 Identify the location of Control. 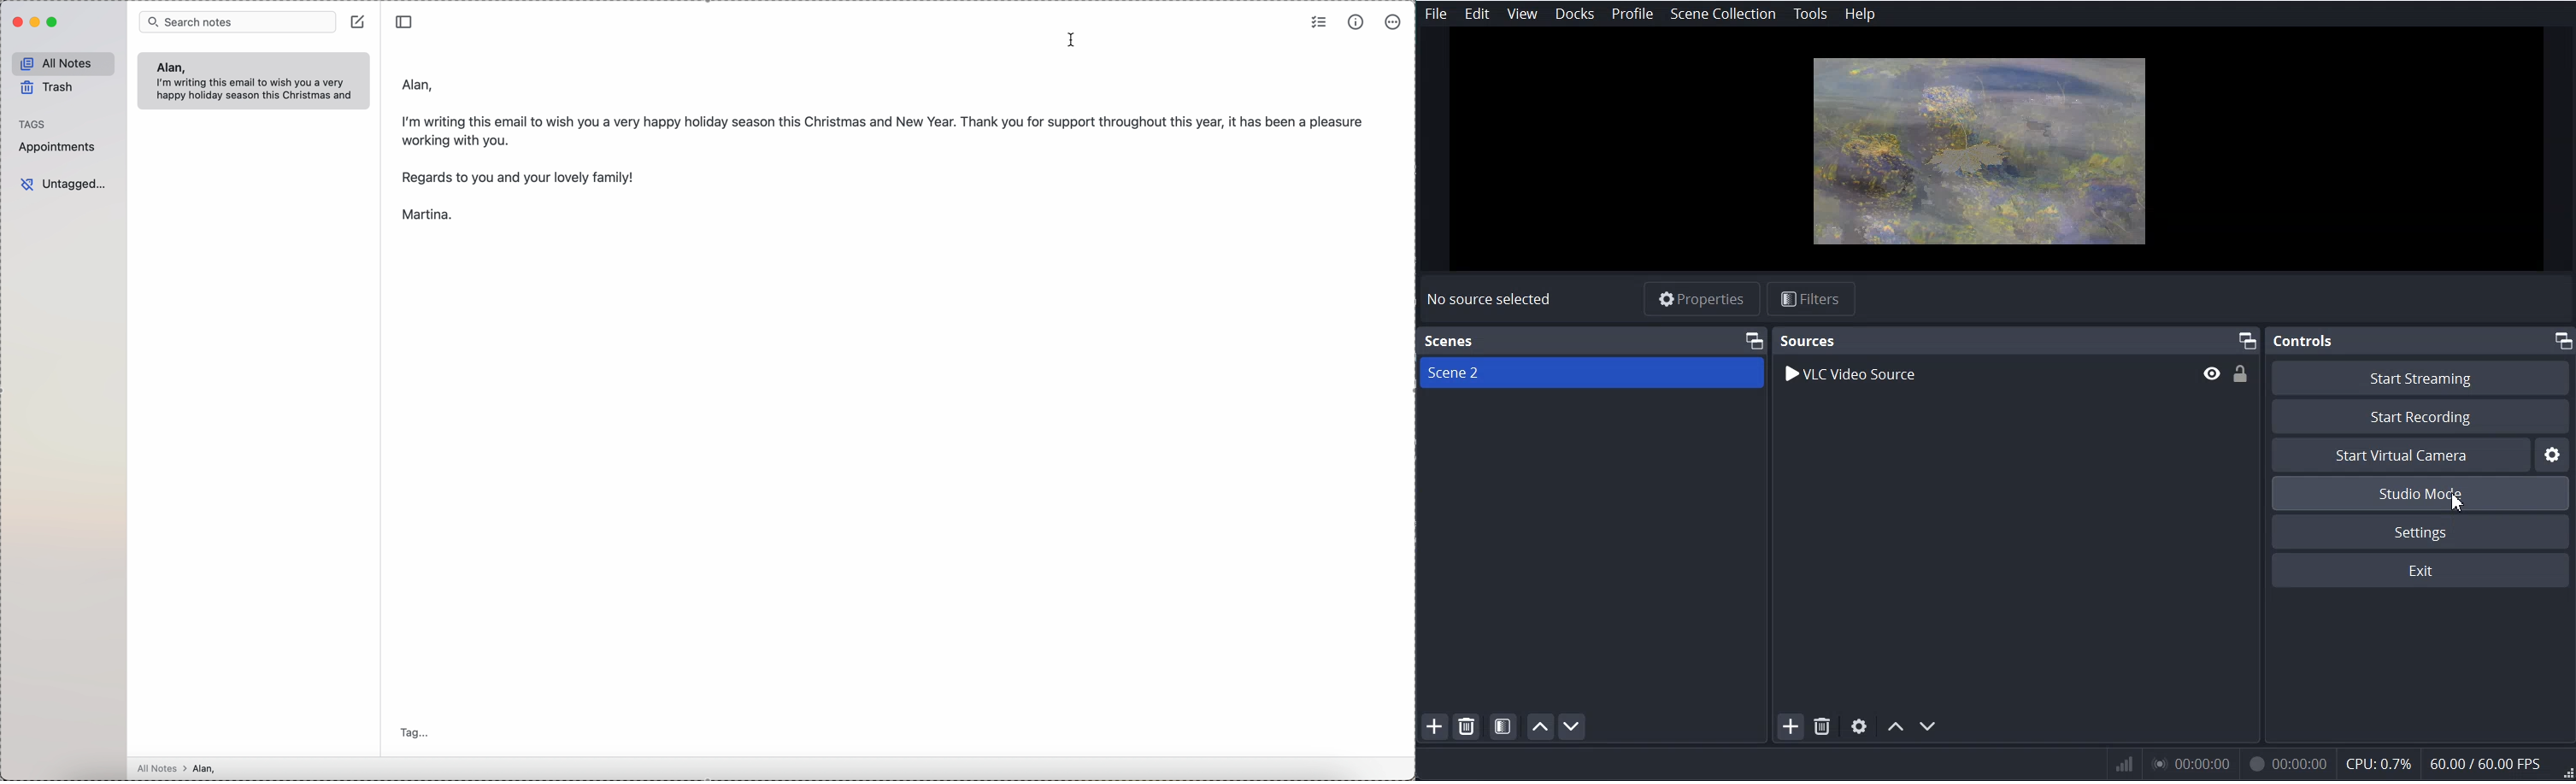
(2308, 342).